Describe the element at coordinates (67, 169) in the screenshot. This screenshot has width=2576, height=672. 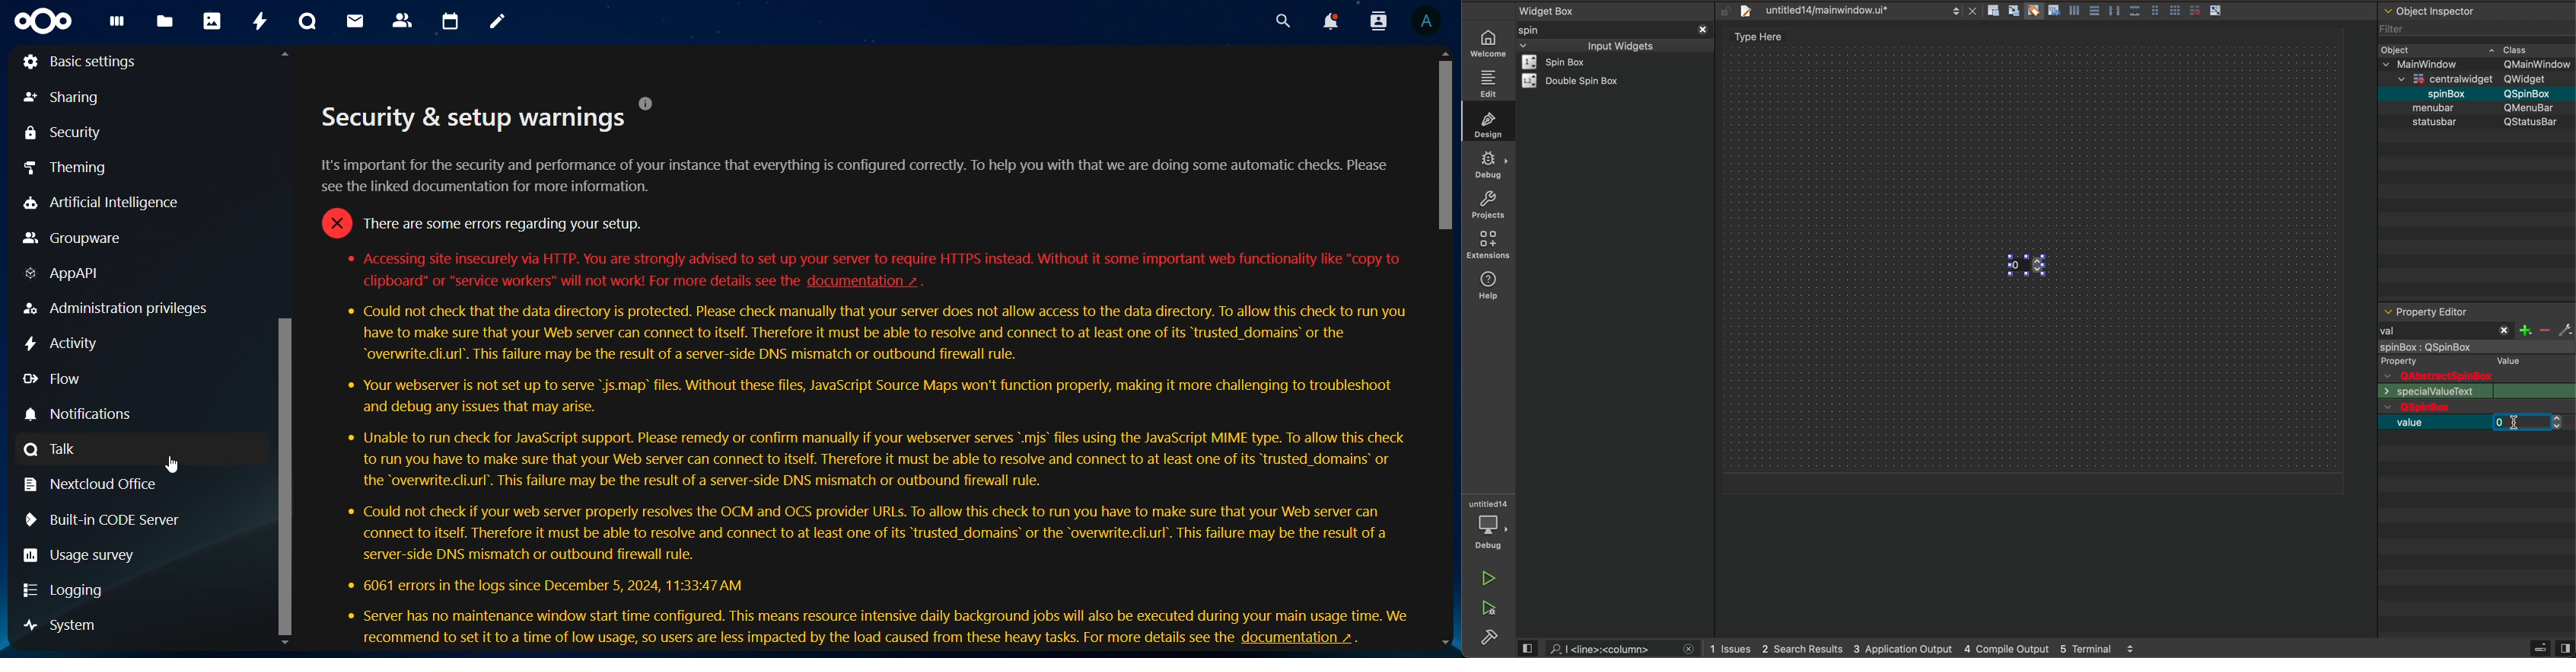
I see `theming` at that location.